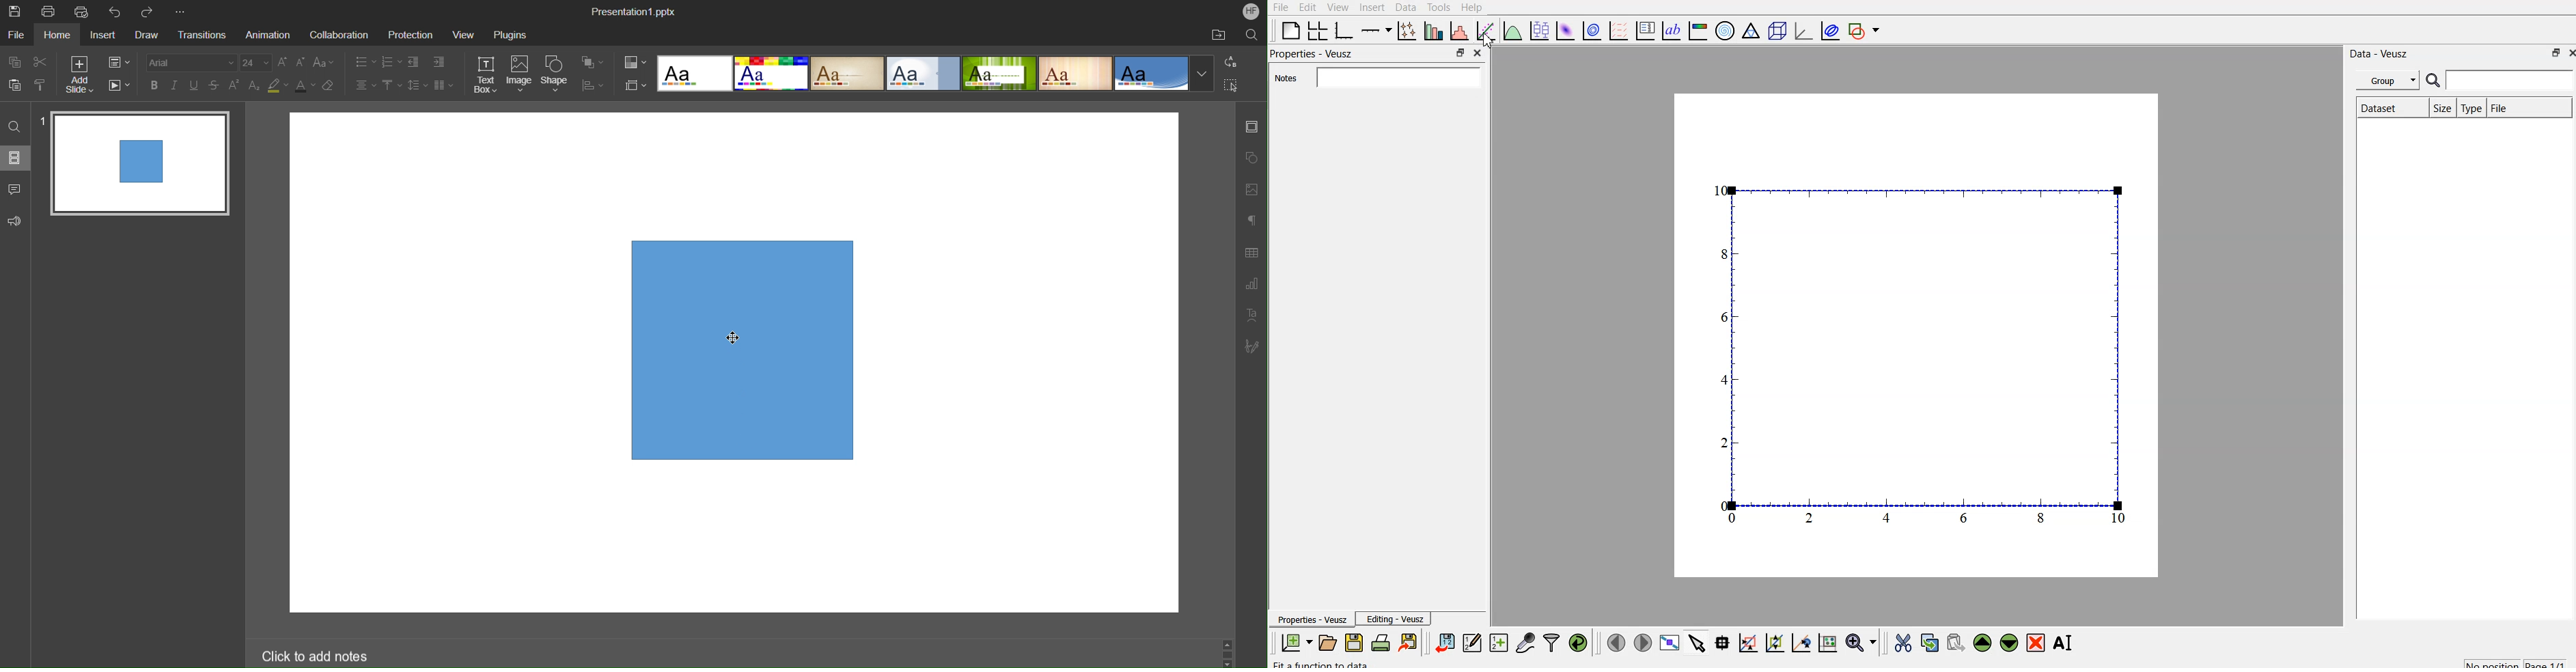  What do you see at coordinates (300, 63) in the screenshot?
I see `Decrease Font` at bounding box center [300, 63].